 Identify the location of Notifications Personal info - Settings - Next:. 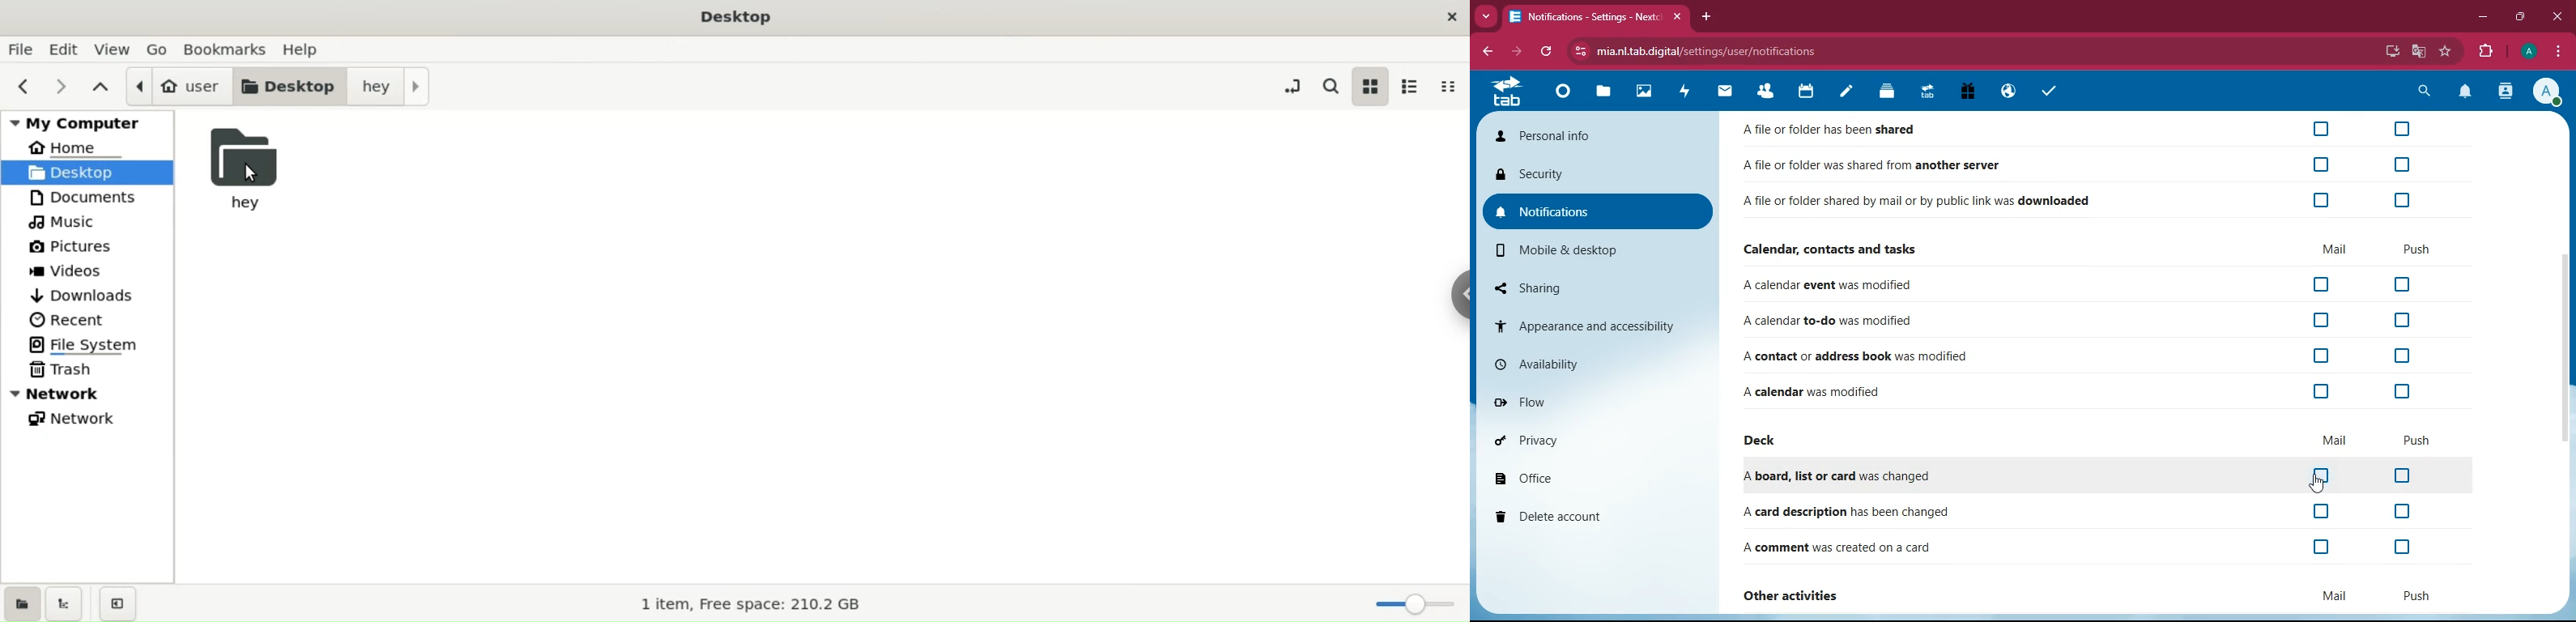
(1583, 17).